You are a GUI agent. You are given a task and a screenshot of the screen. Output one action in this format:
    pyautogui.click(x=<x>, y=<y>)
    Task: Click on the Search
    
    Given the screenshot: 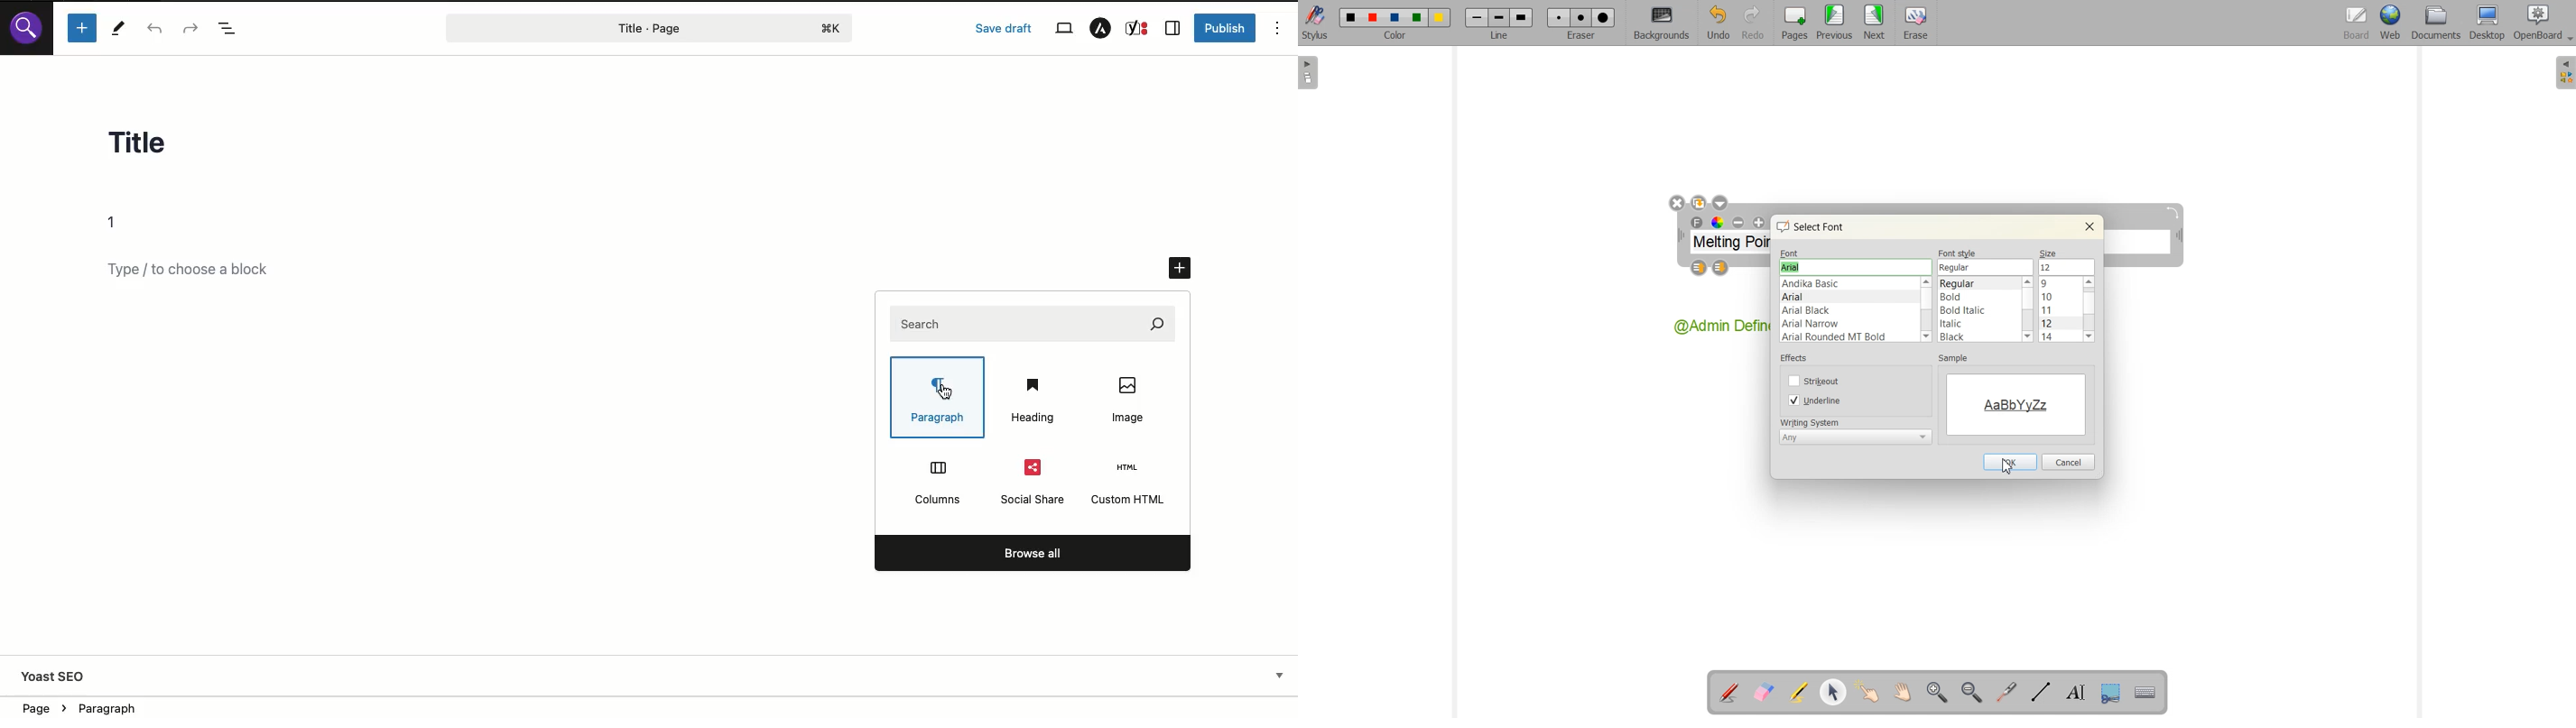 What is the action you would take?
    pyautogui.click(x=1033, y=322)
    